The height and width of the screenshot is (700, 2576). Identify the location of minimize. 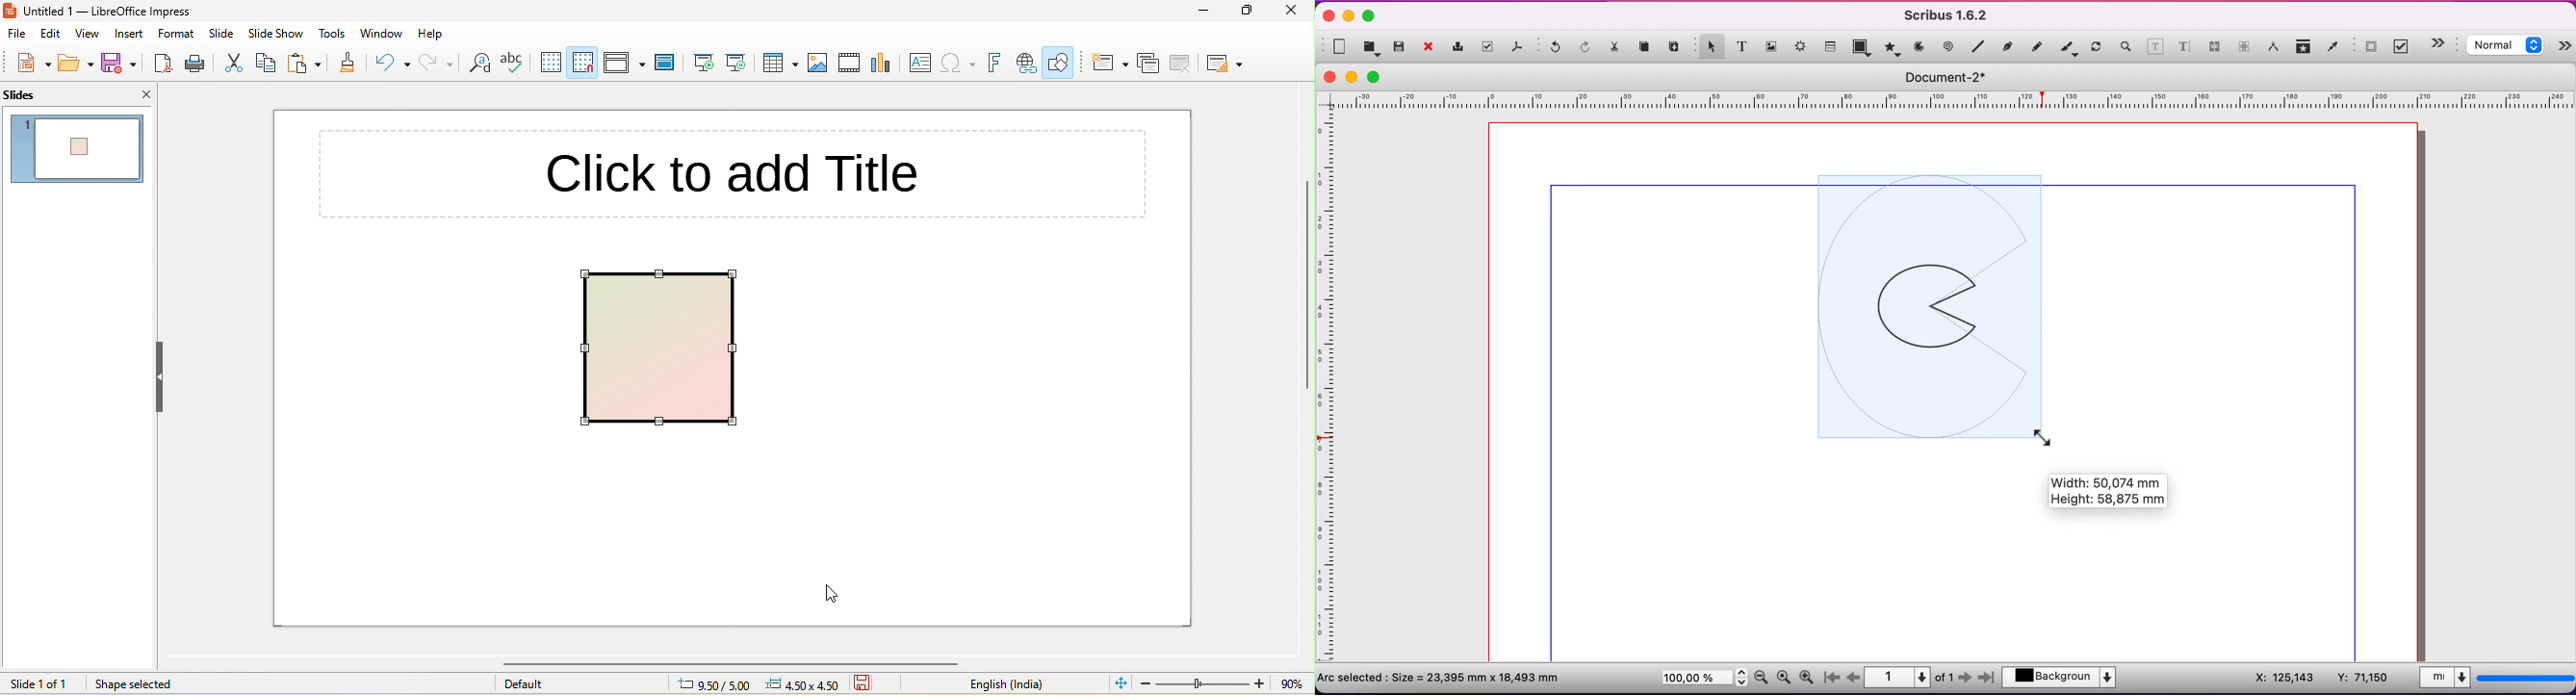
(1354, 77).